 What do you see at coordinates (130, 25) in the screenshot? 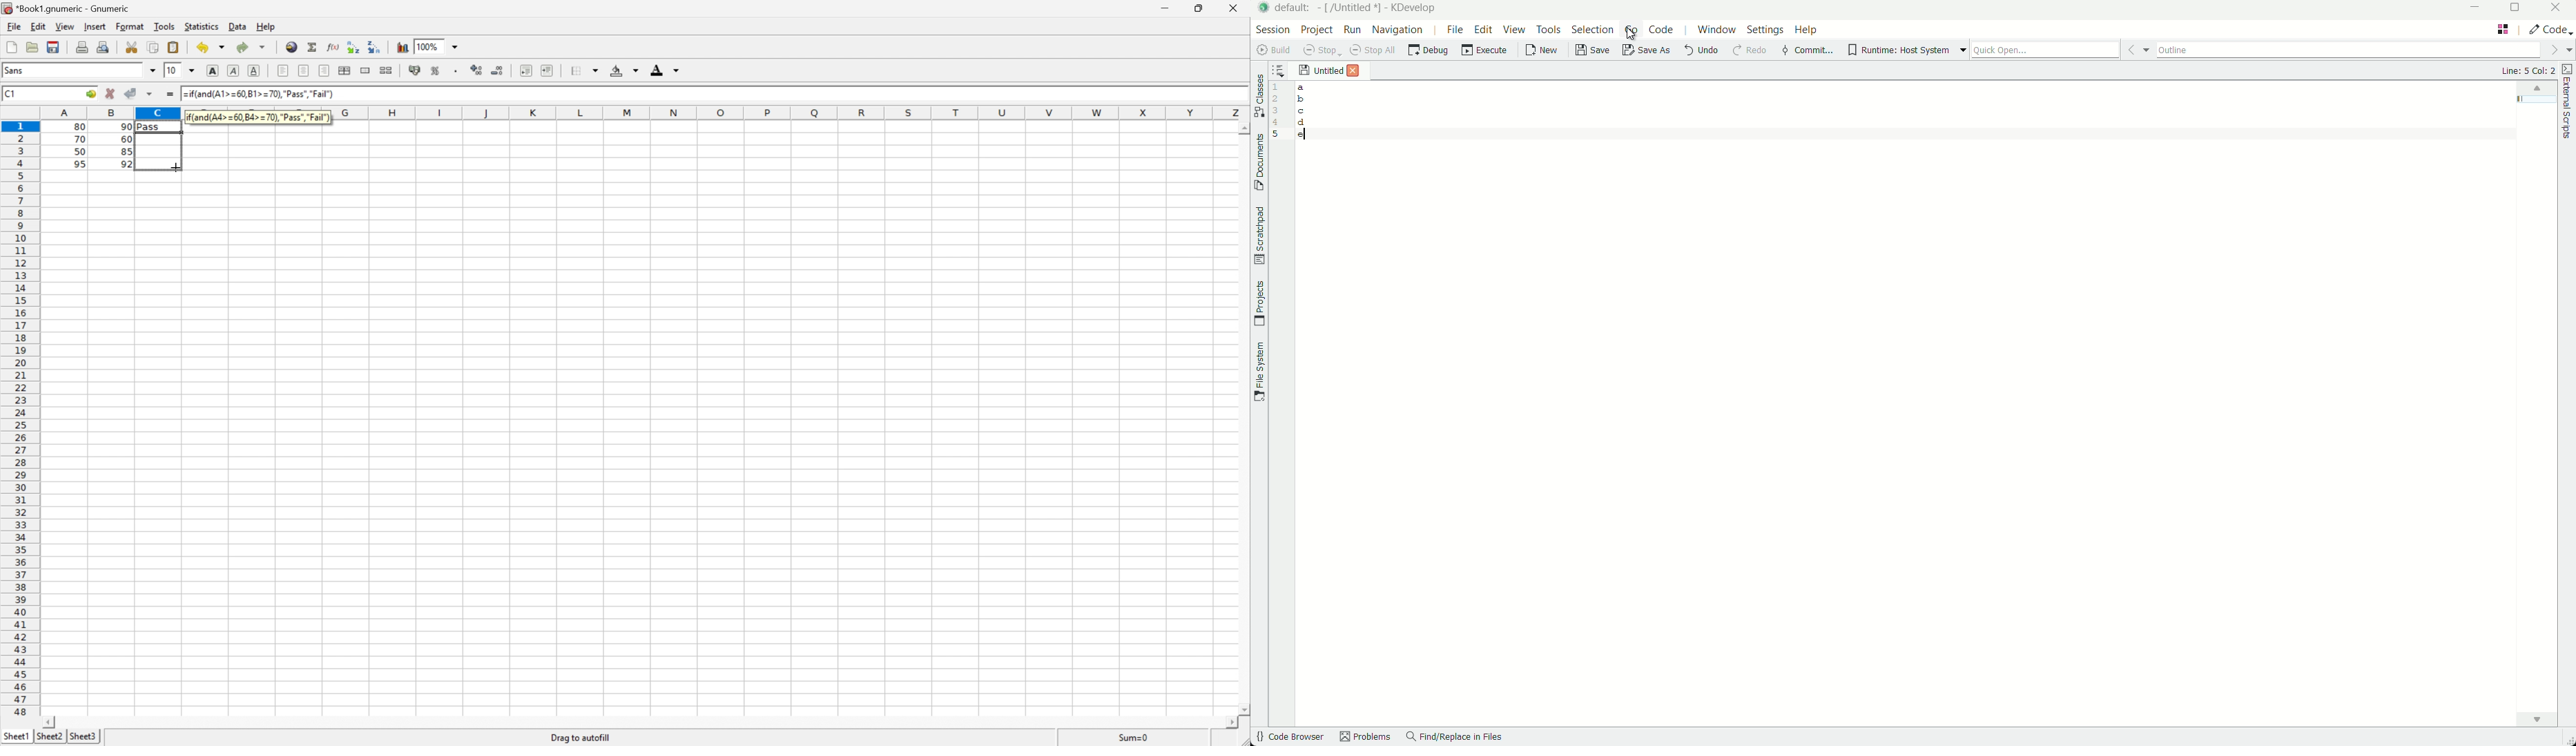
I see `Format` at bounding box center [130, 25].